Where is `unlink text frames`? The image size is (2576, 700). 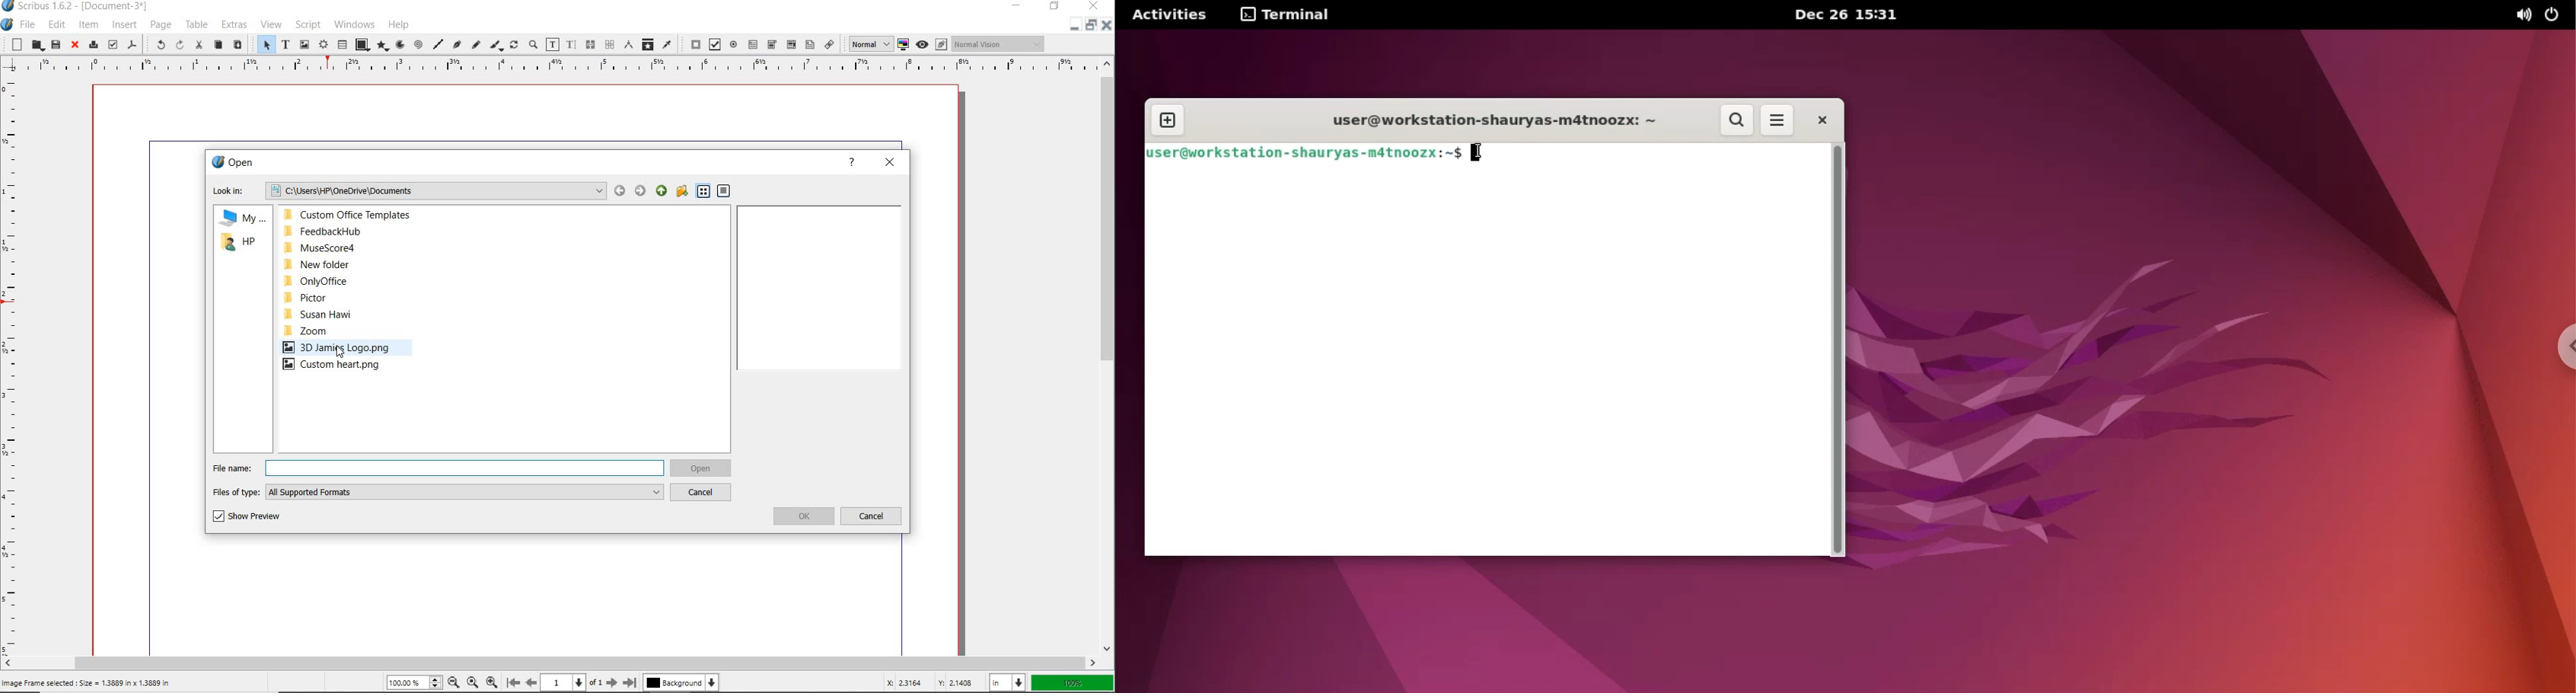 unlink text frames is located at coordinates (606, 45).